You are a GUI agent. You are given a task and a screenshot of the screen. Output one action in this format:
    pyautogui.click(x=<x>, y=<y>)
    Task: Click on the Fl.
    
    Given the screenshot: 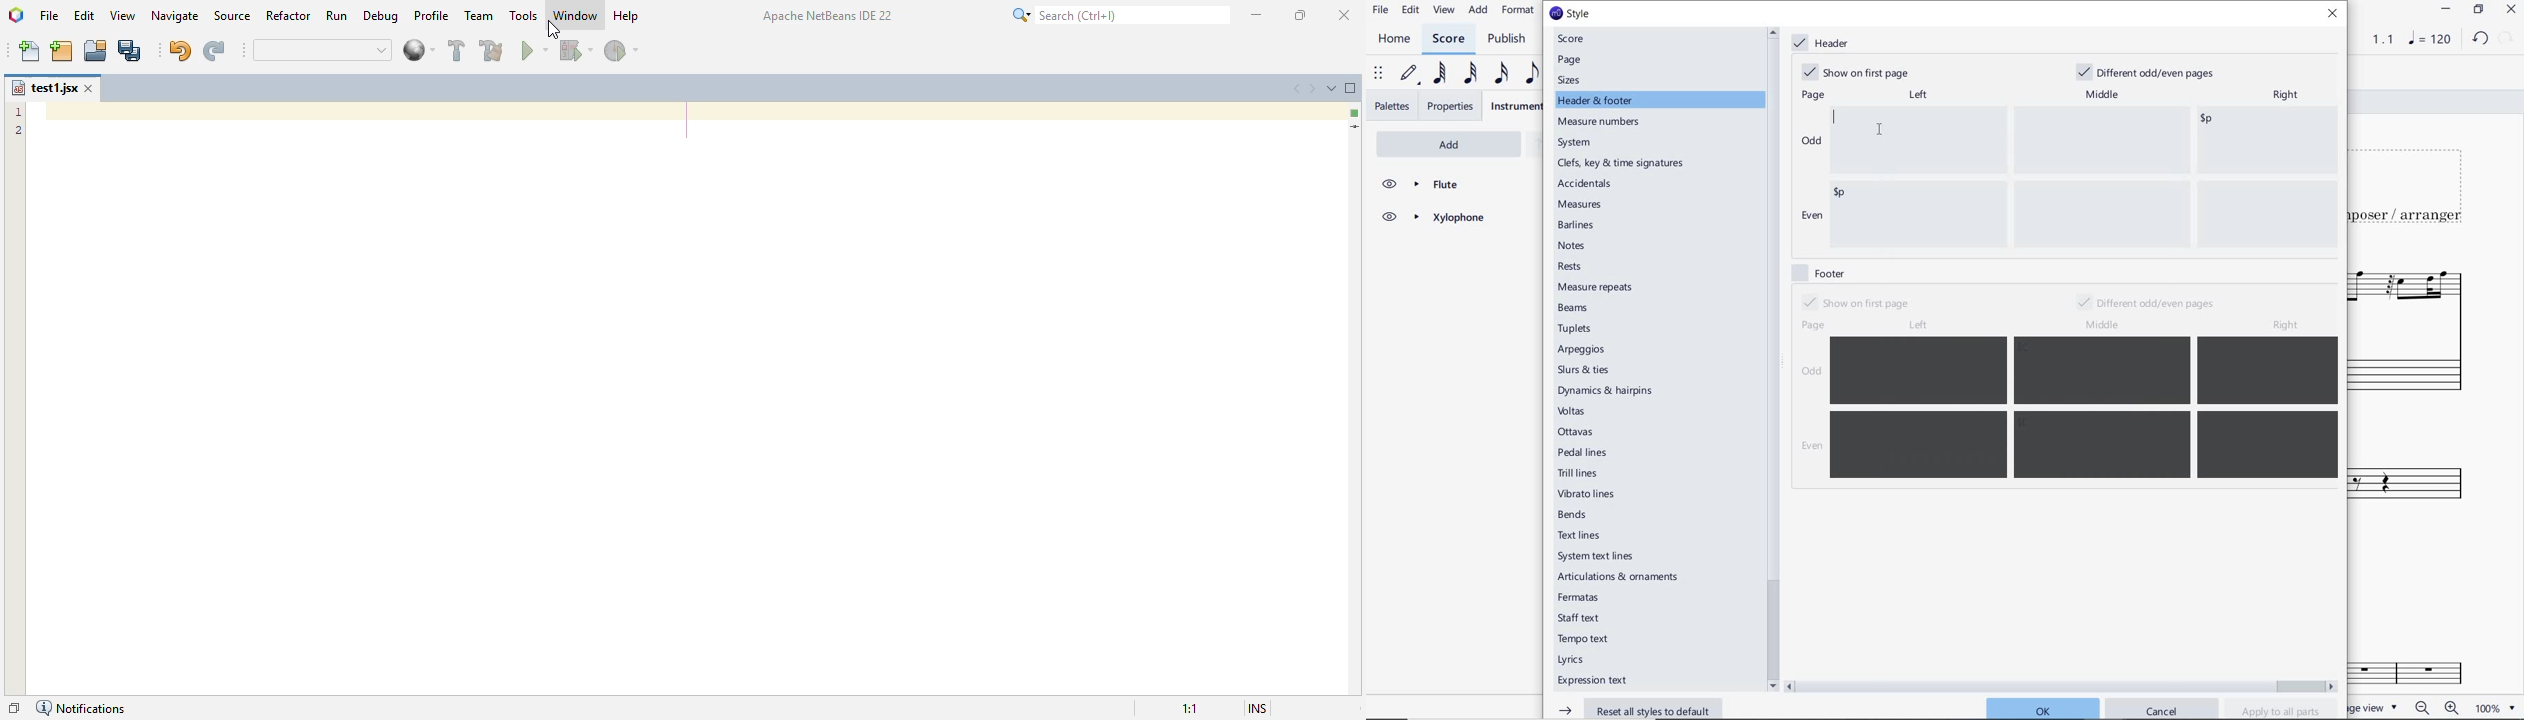 What is the action you would take?
    pyautogui.click(x=2428, y=669)
    